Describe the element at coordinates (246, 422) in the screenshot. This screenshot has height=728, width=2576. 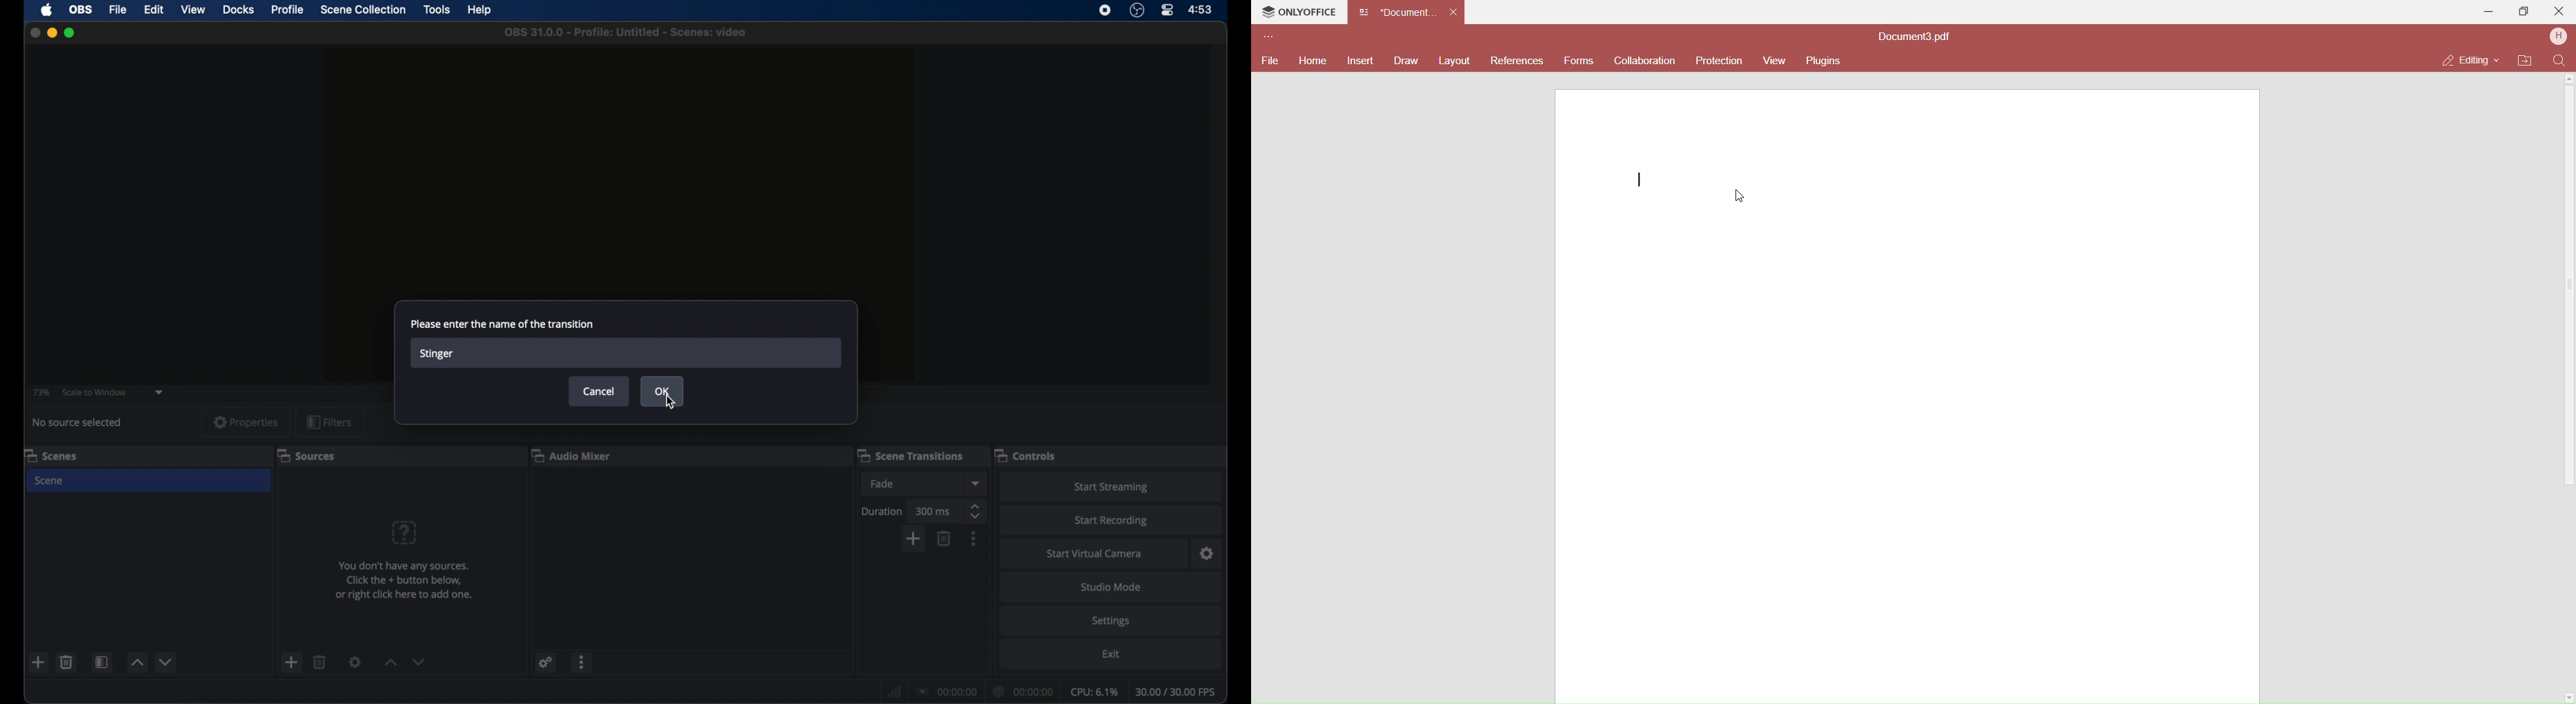
I see `properties` at that location.